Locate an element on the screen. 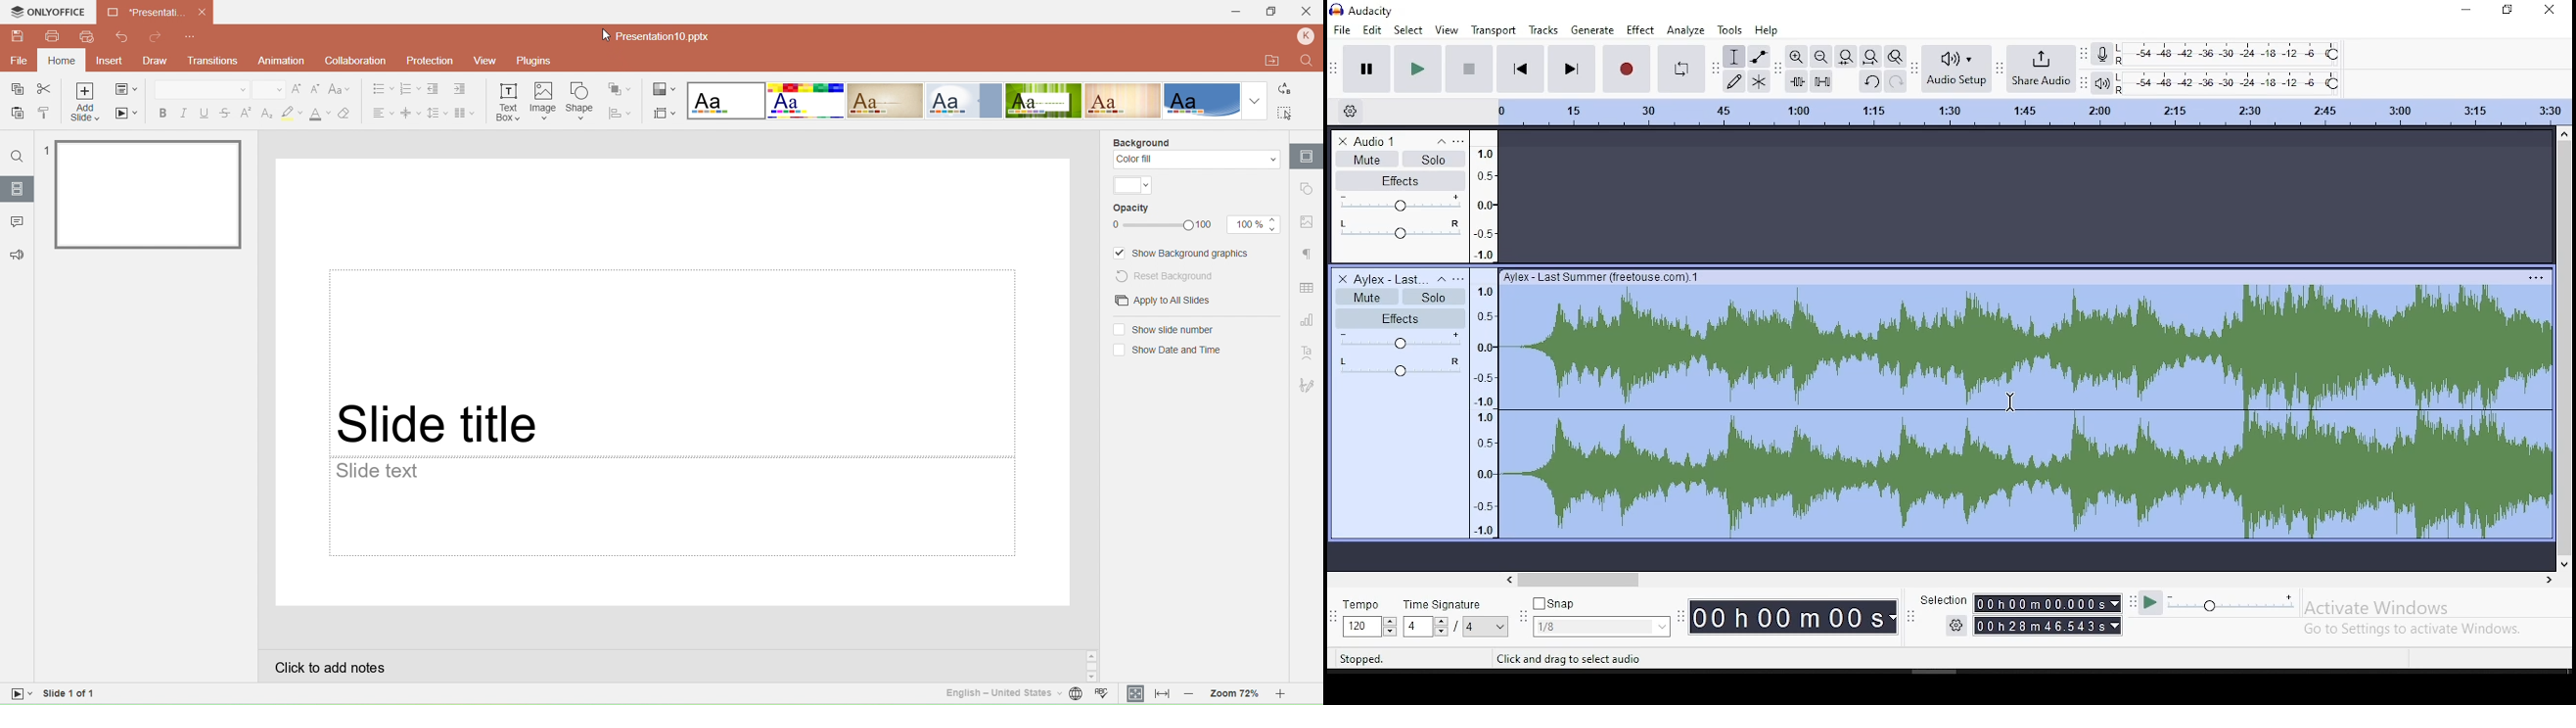 This screenshot has width=2576, height=728. Color fill is located at coordinates (1196, 160).